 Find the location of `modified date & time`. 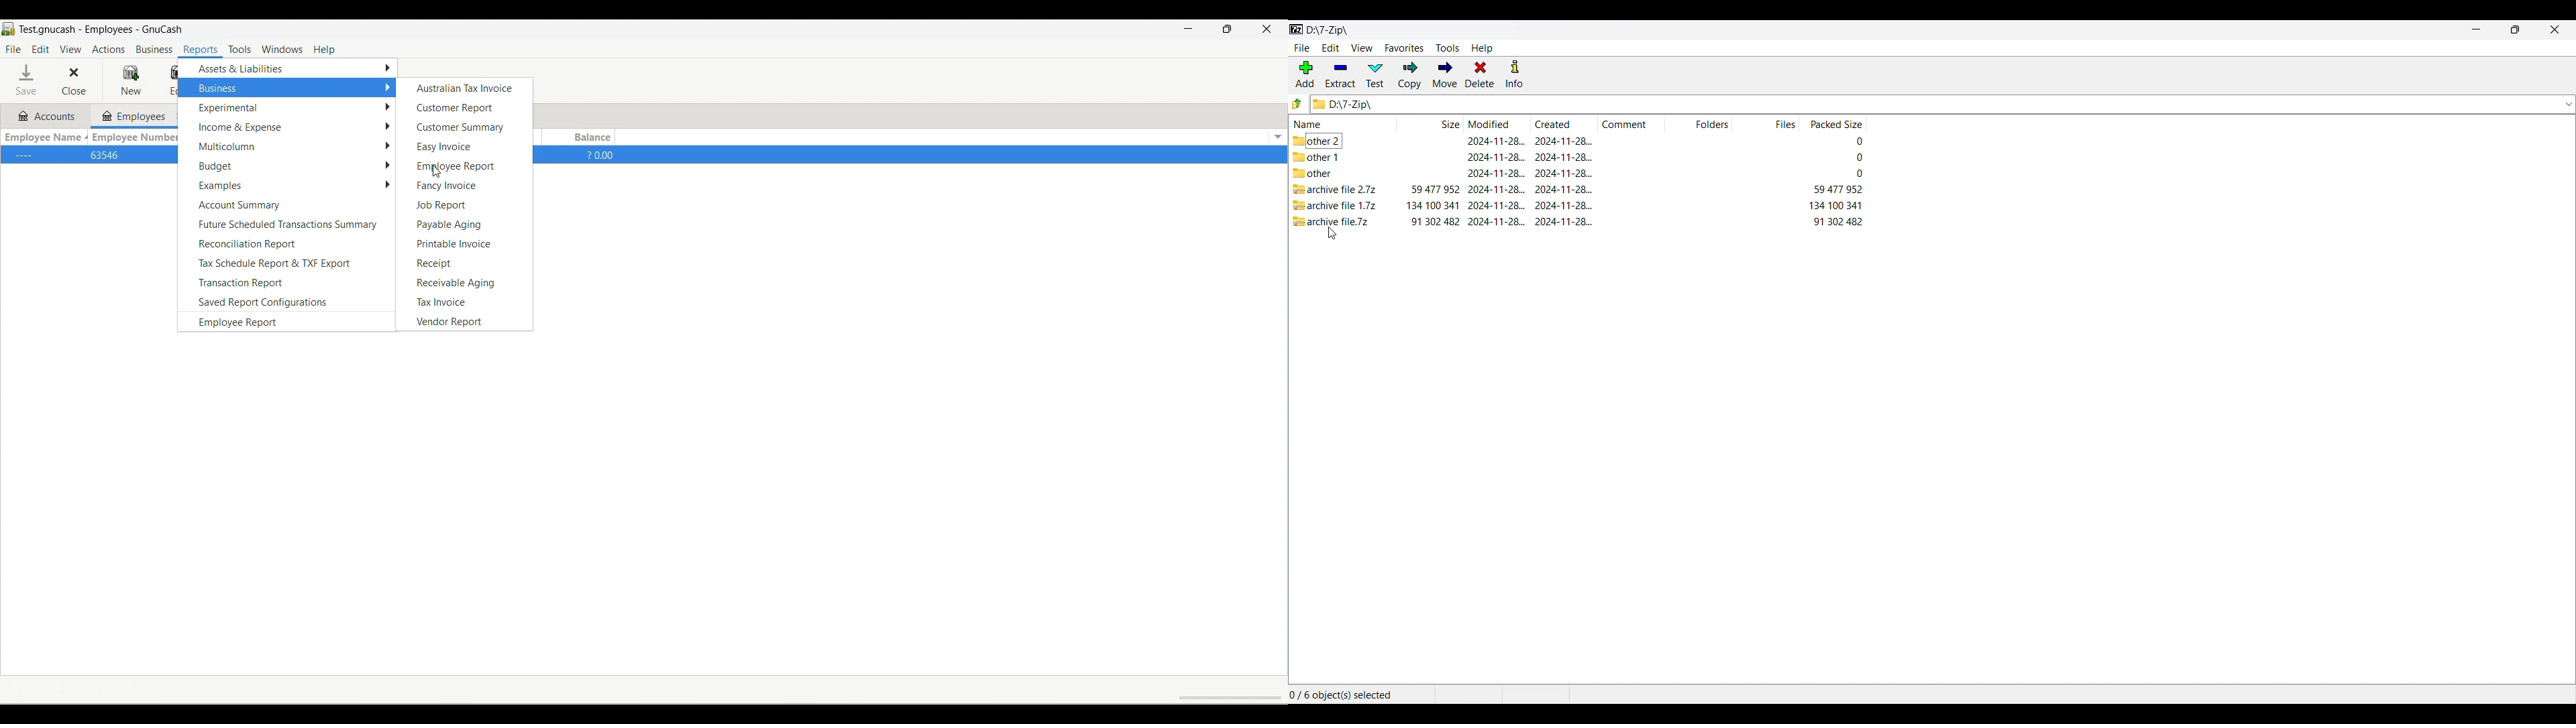

modified date & time is located at coordinates (1497, 157).